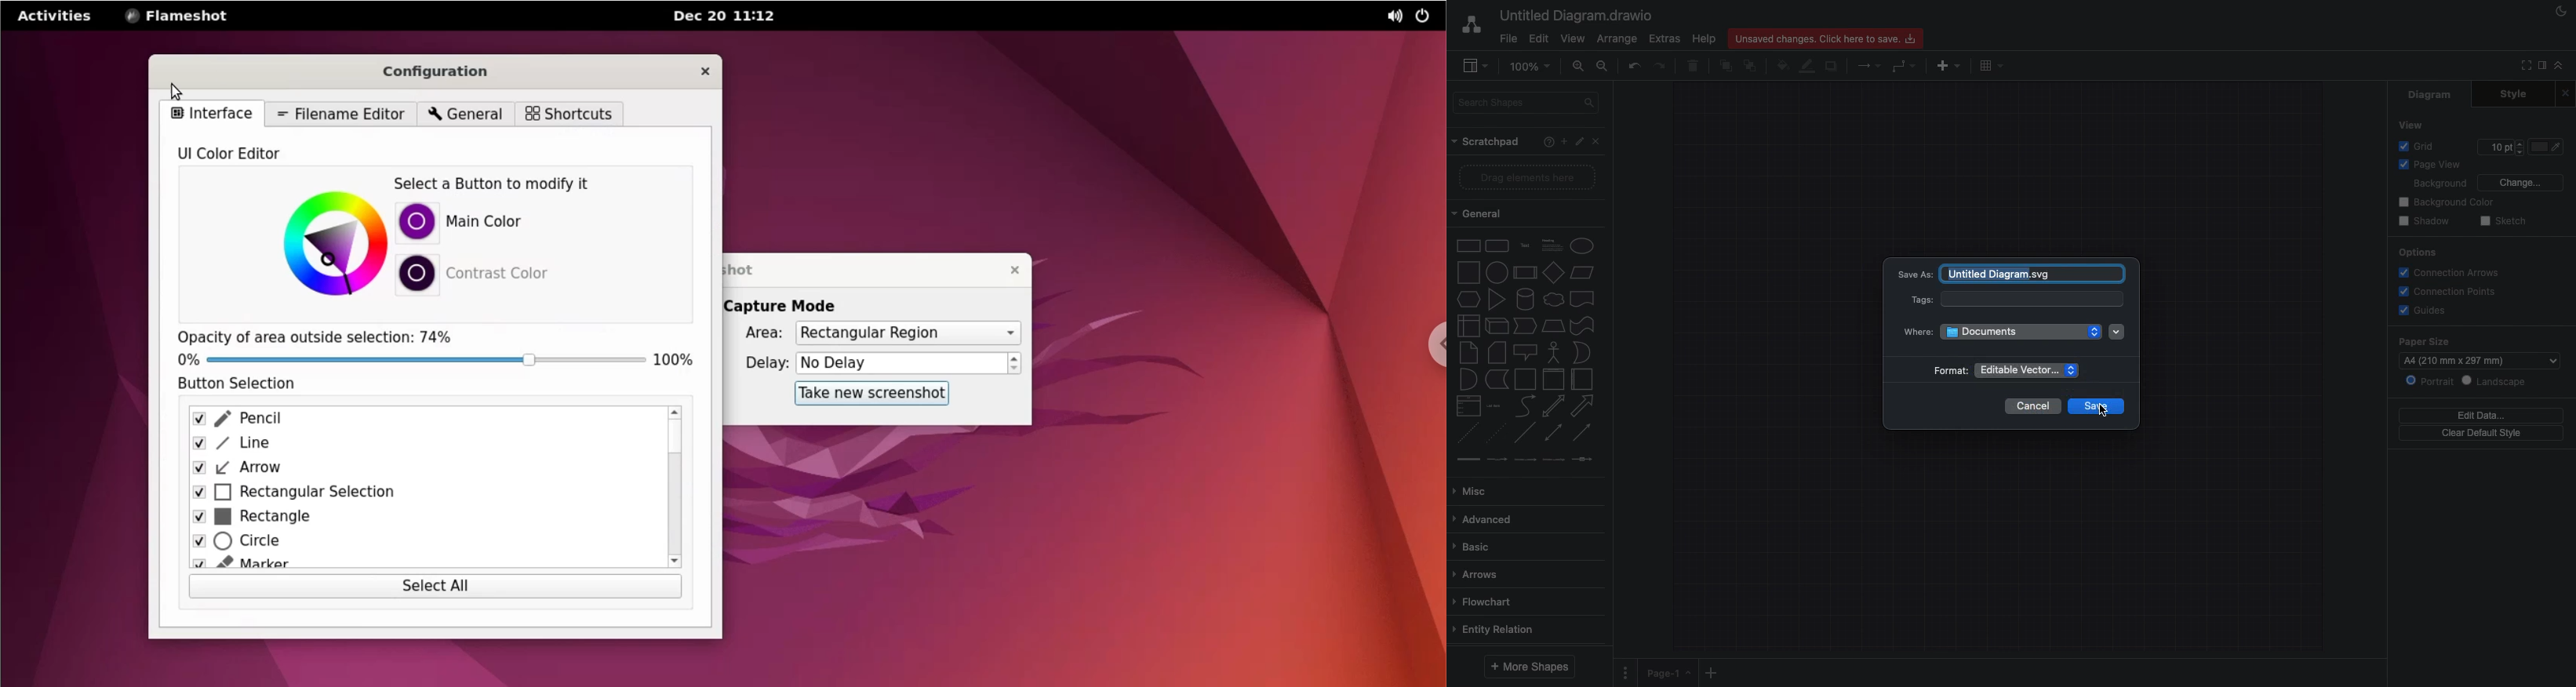 Image resolution: width=2576 pixels, height=700 pixels. I want to click on save, so click(2098, 405).